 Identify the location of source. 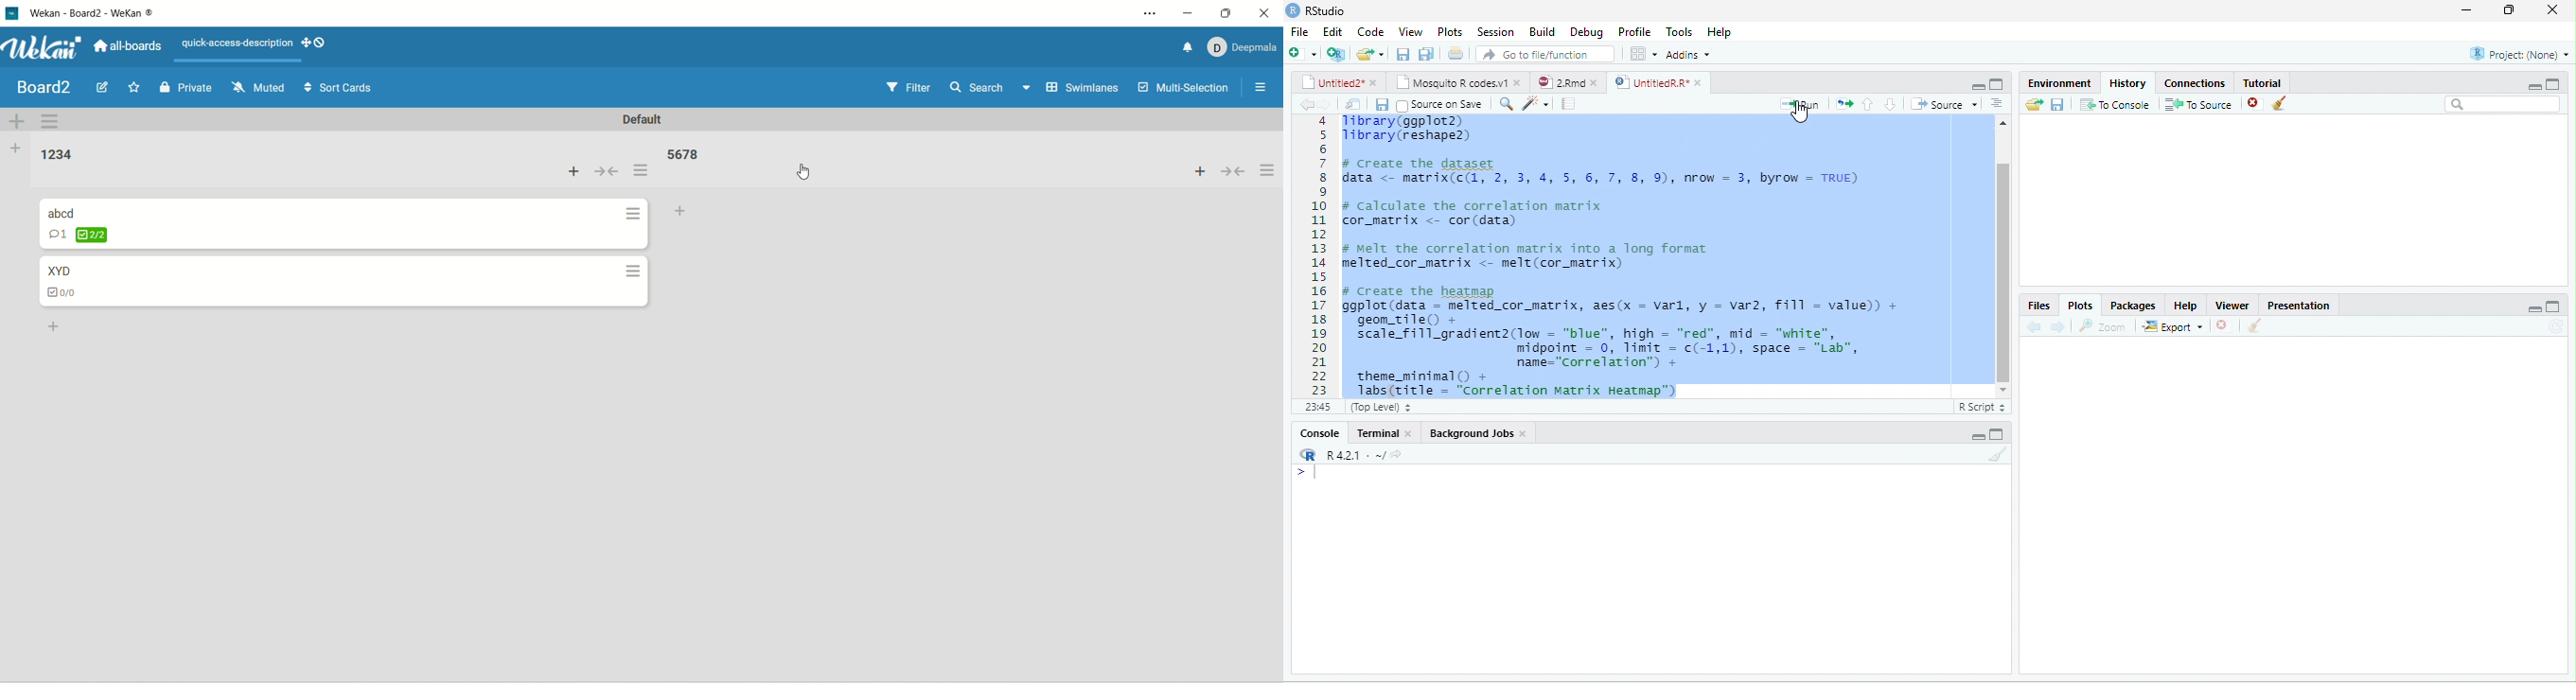
(1947, 104).